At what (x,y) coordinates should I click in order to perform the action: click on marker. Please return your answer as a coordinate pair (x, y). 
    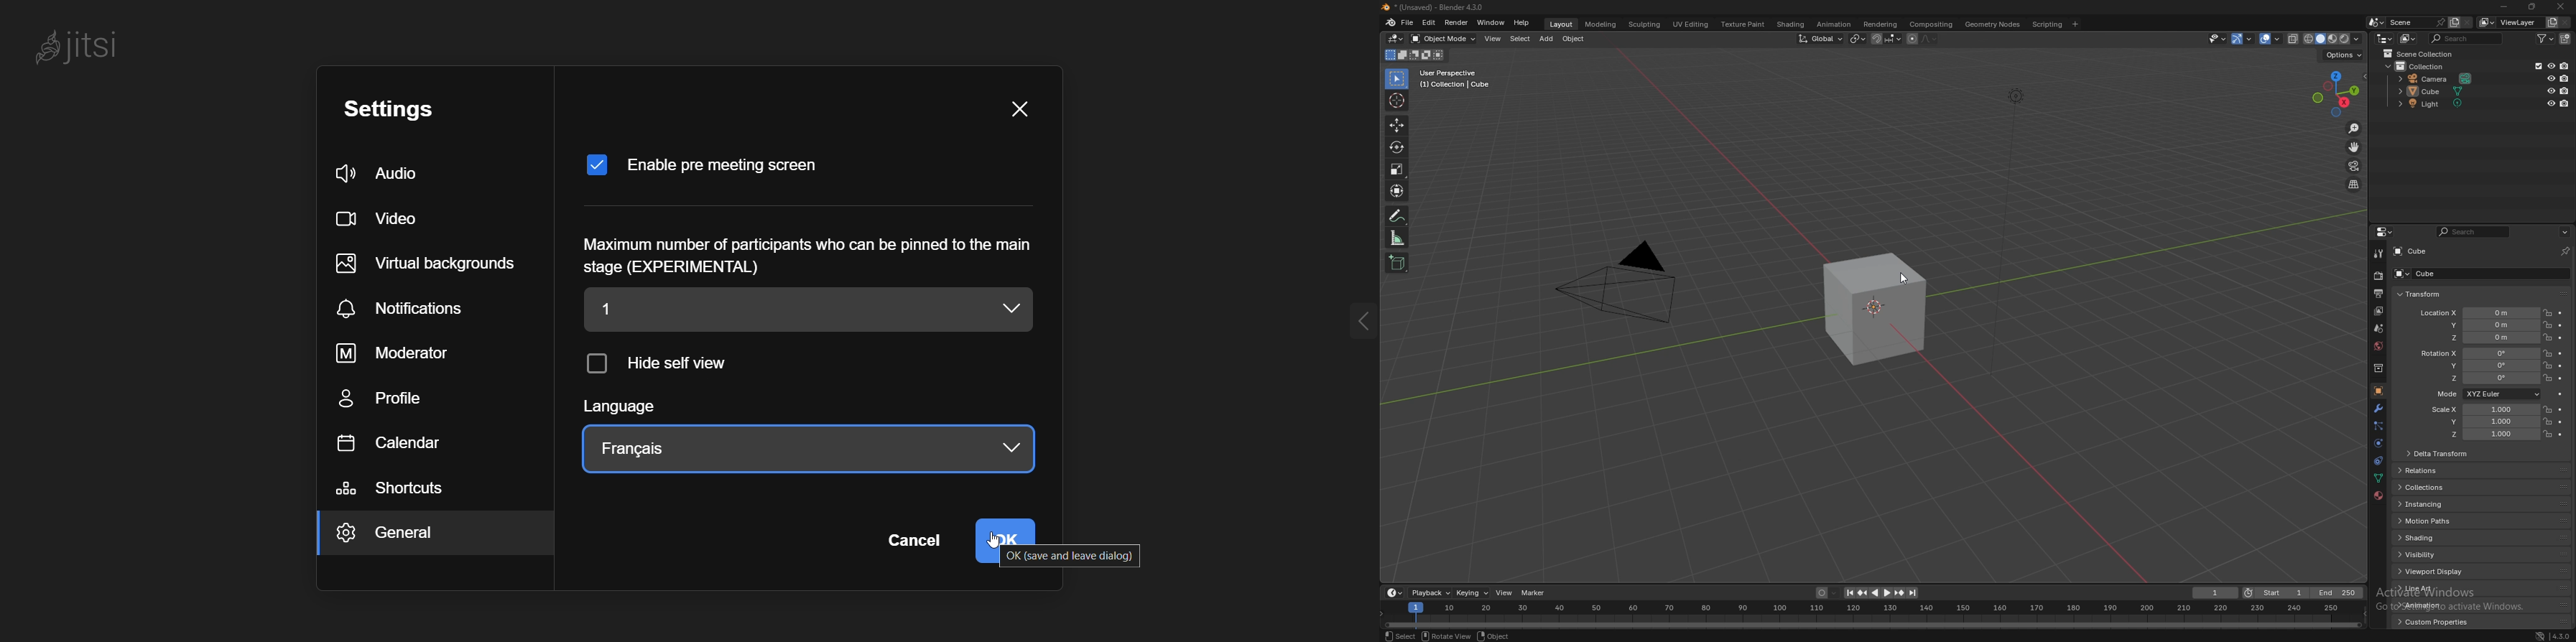
    Looking at the image, I should click on (1534, 593).